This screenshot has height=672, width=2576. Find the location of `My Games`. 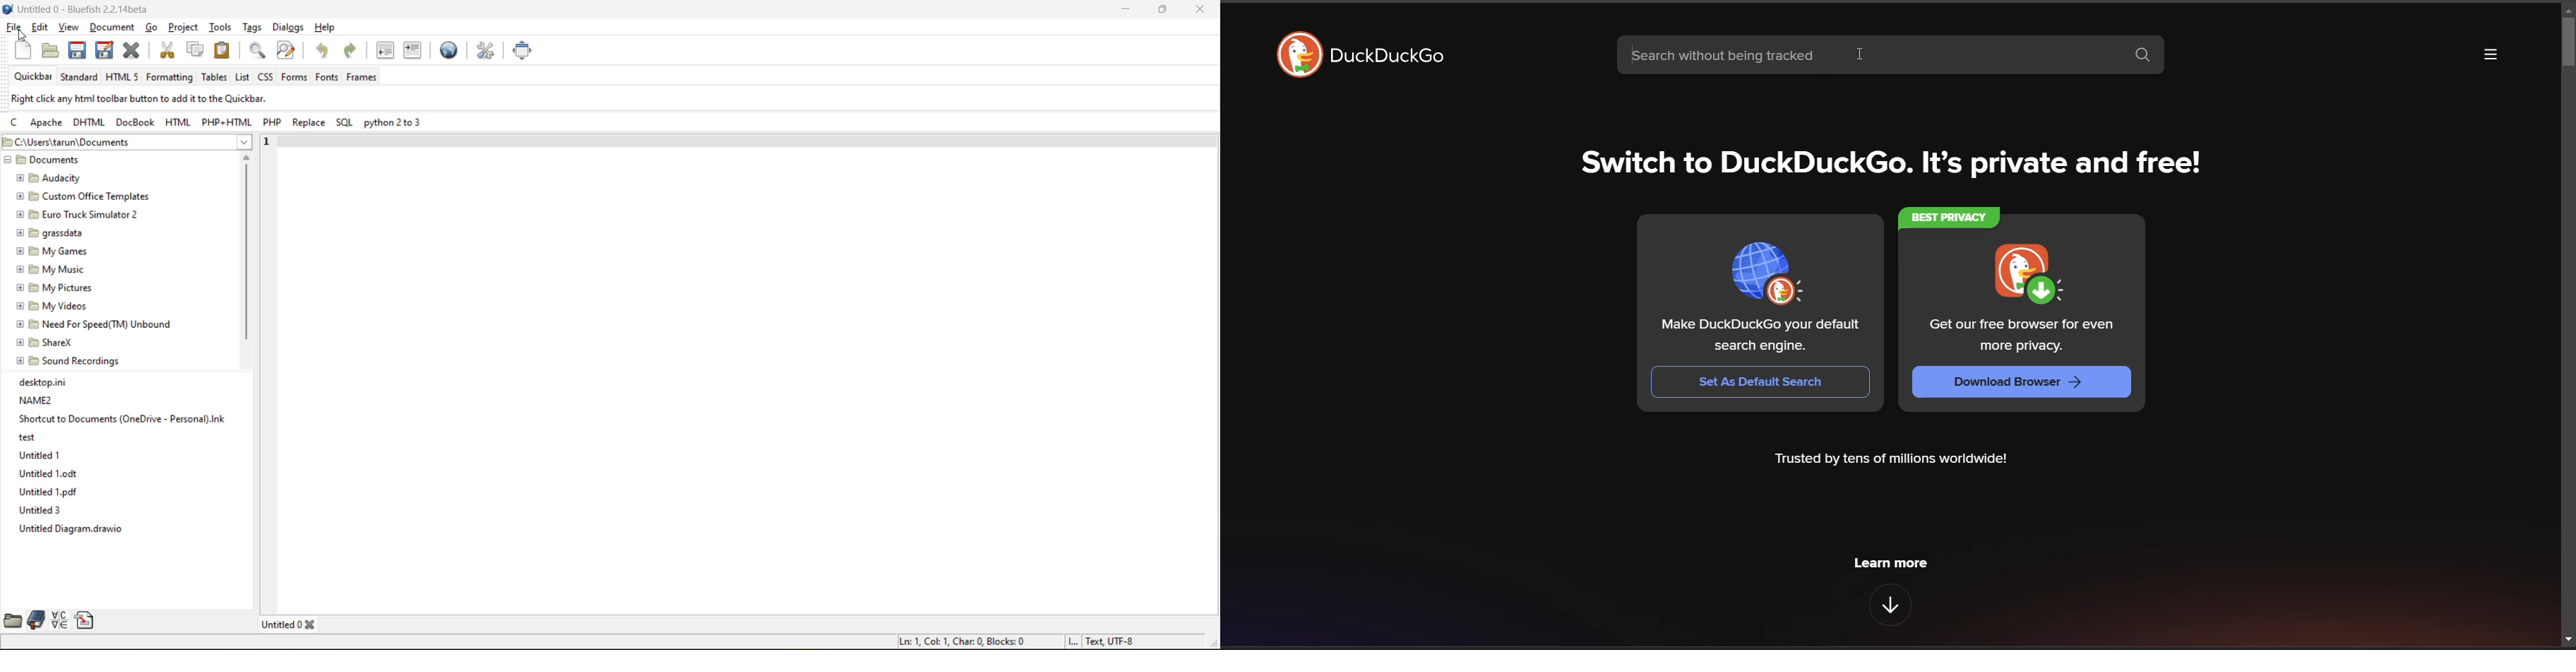

My Games is located at coordinates (55, 250).